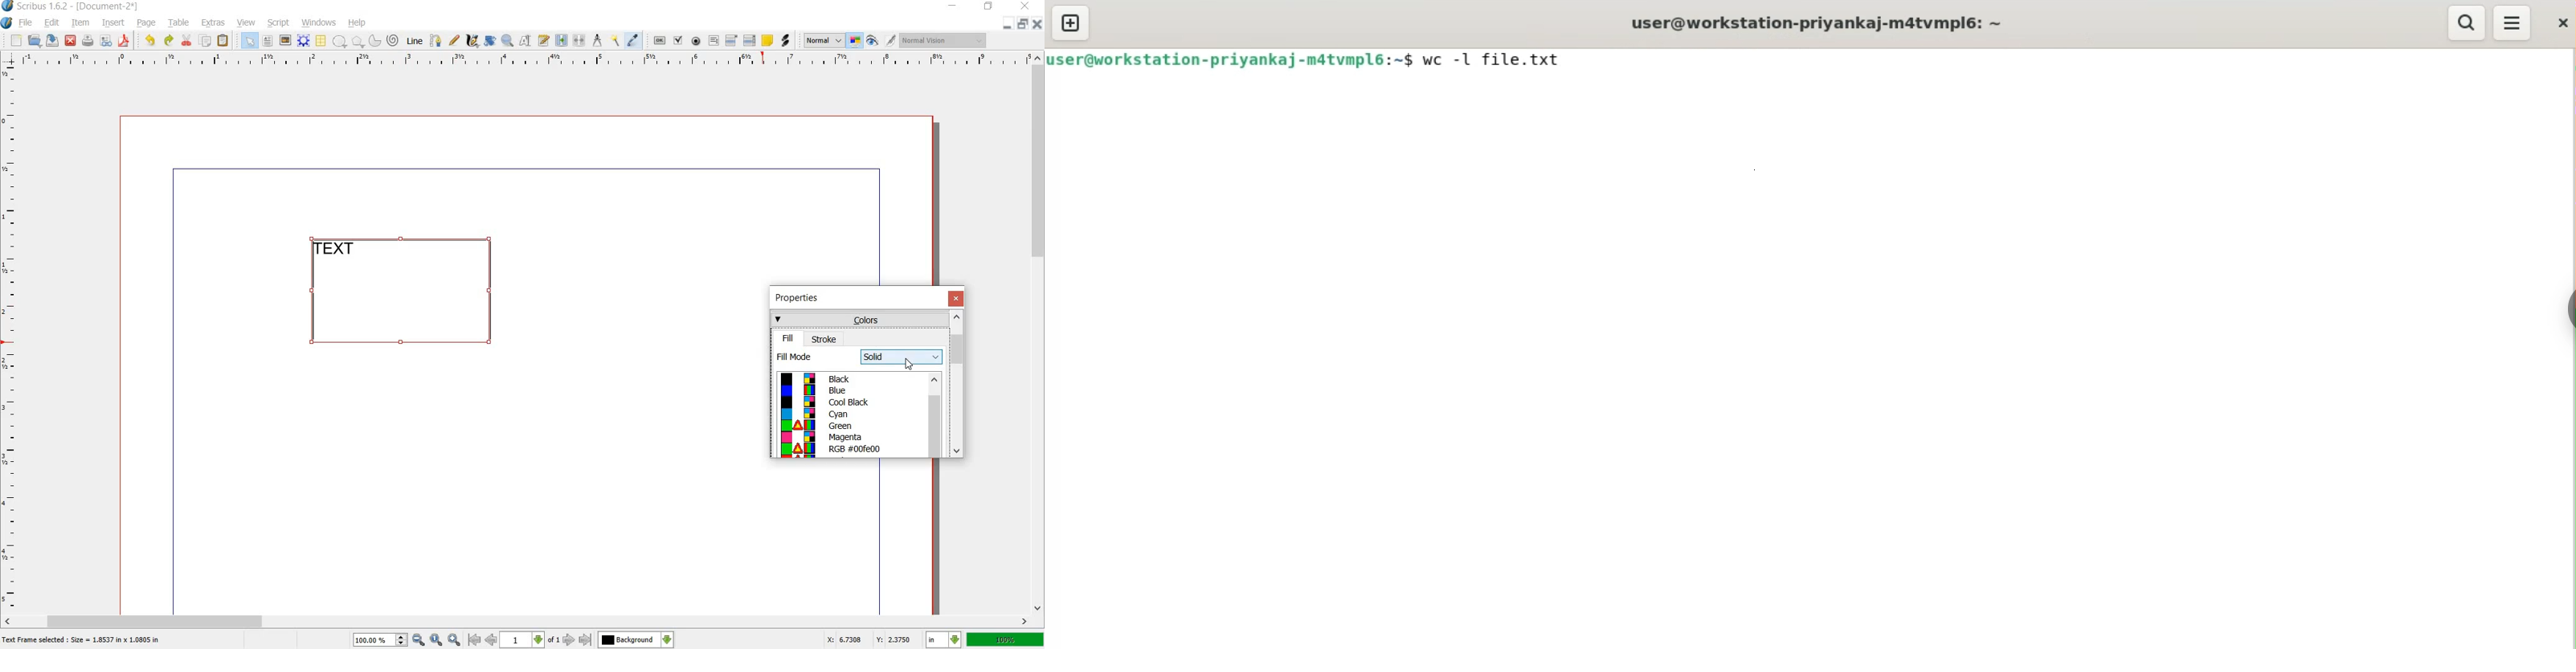 The image size is (2576, 672). I want to click on edit, so click(52, 23).